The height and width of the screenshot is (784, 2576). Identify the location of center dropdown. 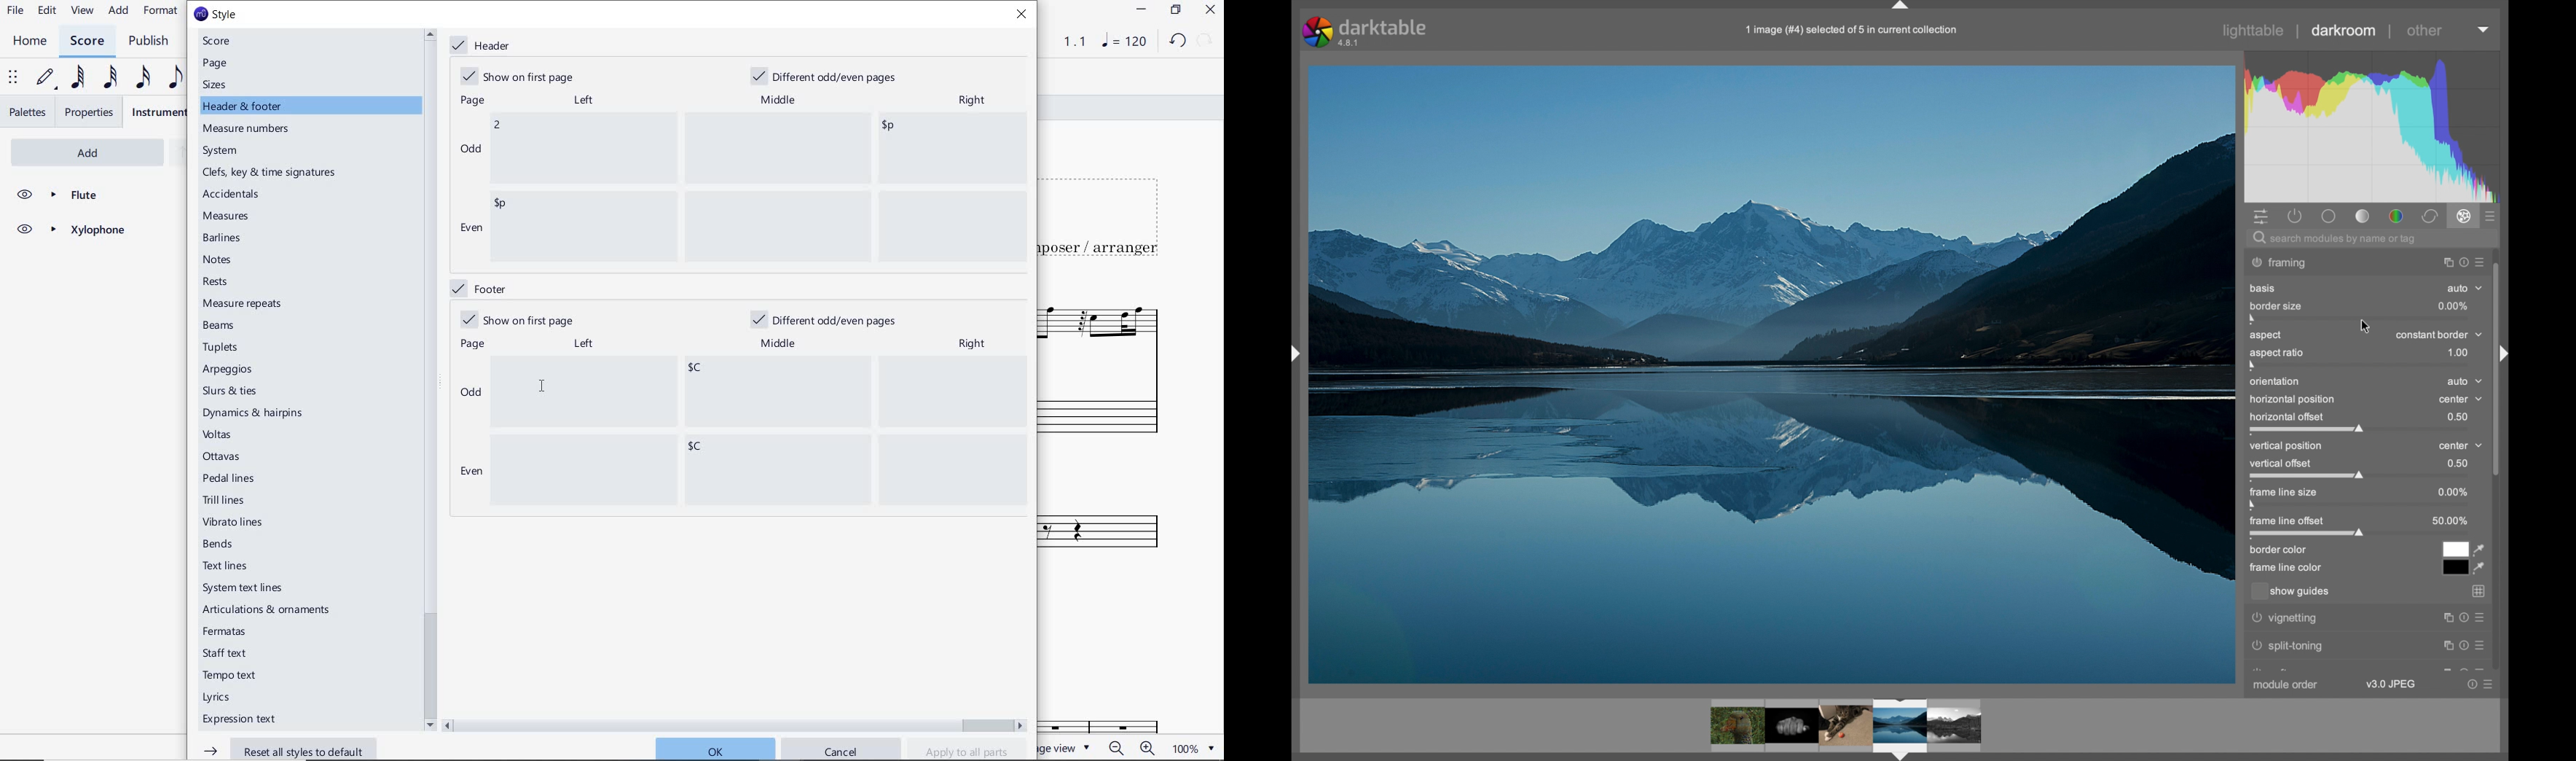
(2461, 400).